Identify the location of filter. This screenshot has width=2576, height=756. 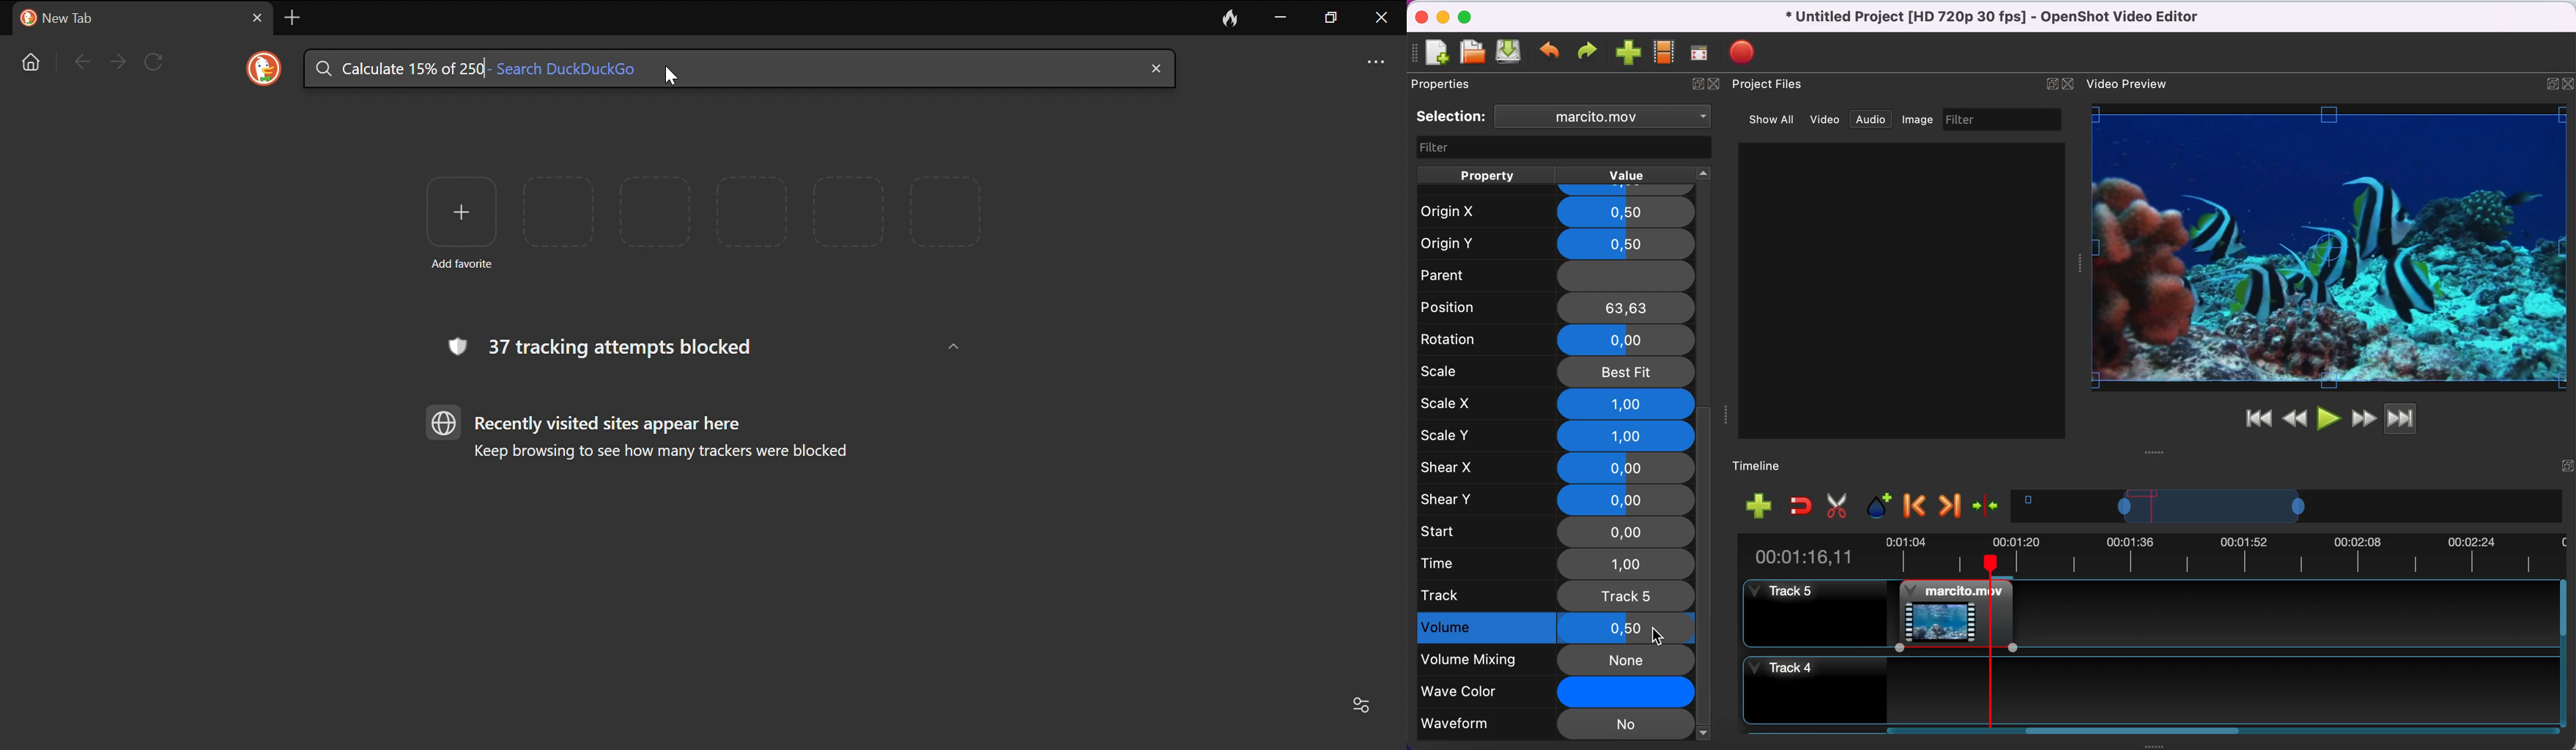
(1559, 147).